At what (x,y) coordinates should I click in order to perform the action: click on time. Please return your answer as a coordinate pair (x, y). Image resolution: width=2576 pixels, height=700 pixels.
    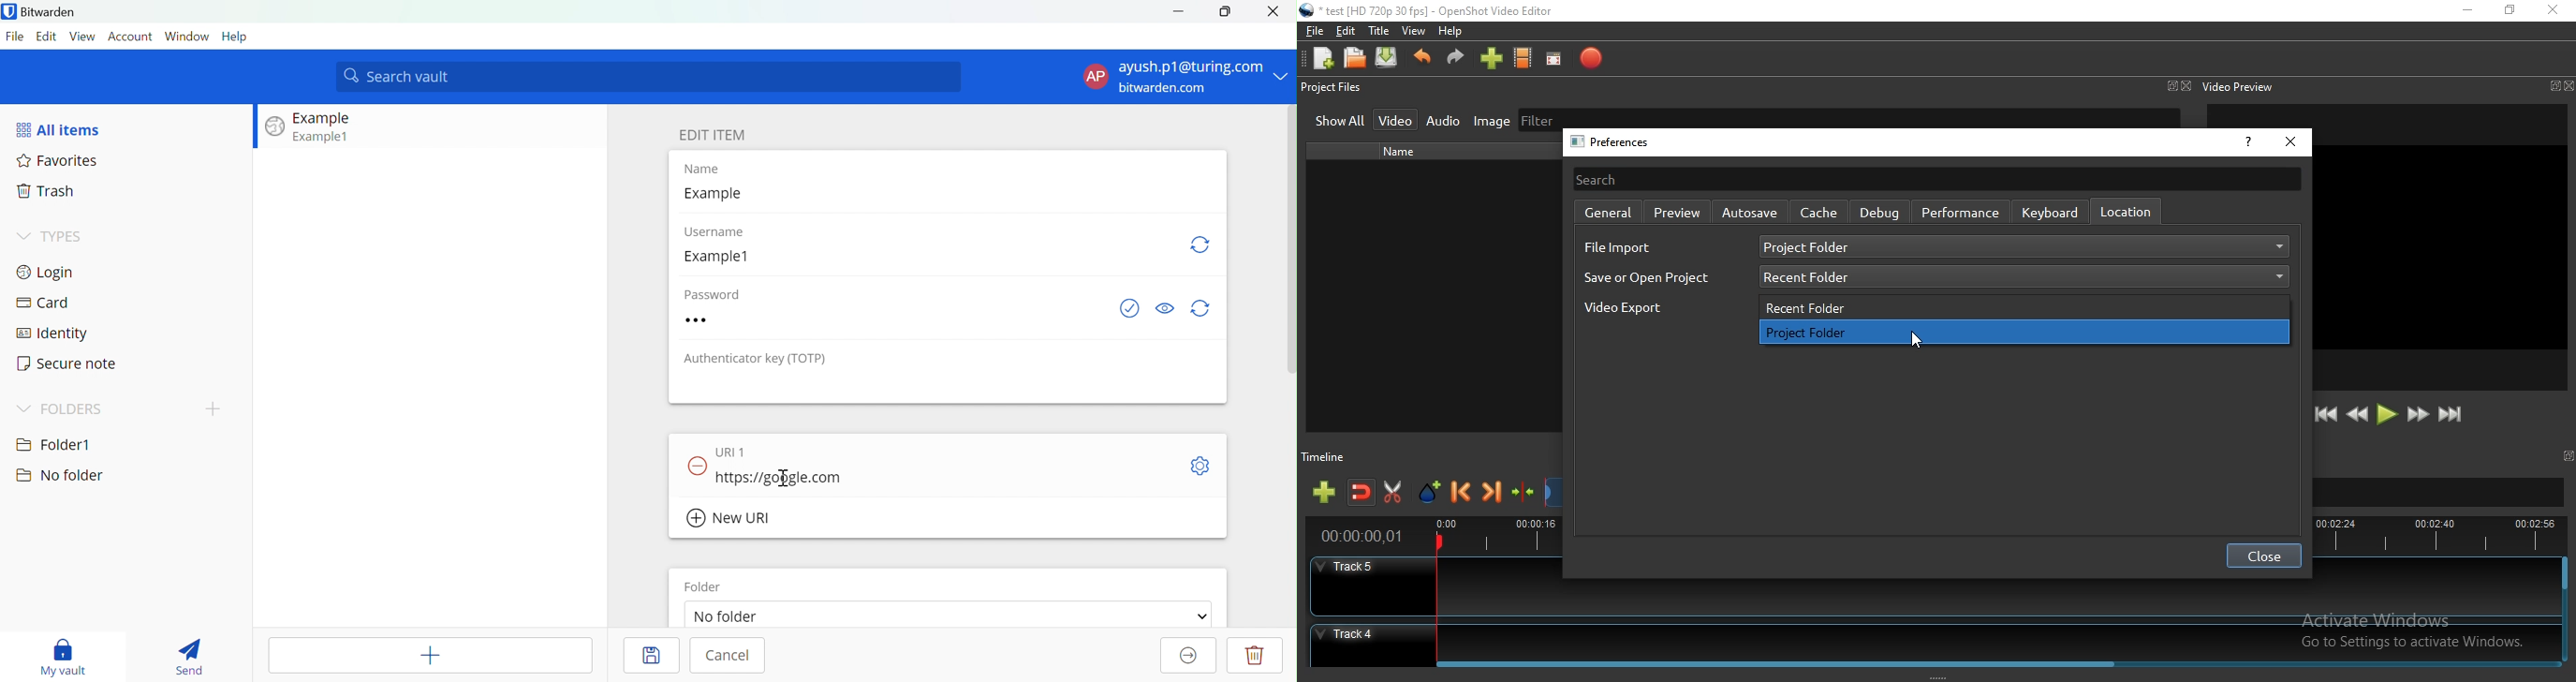
    Looking at the image, I should click on (1358, 538).